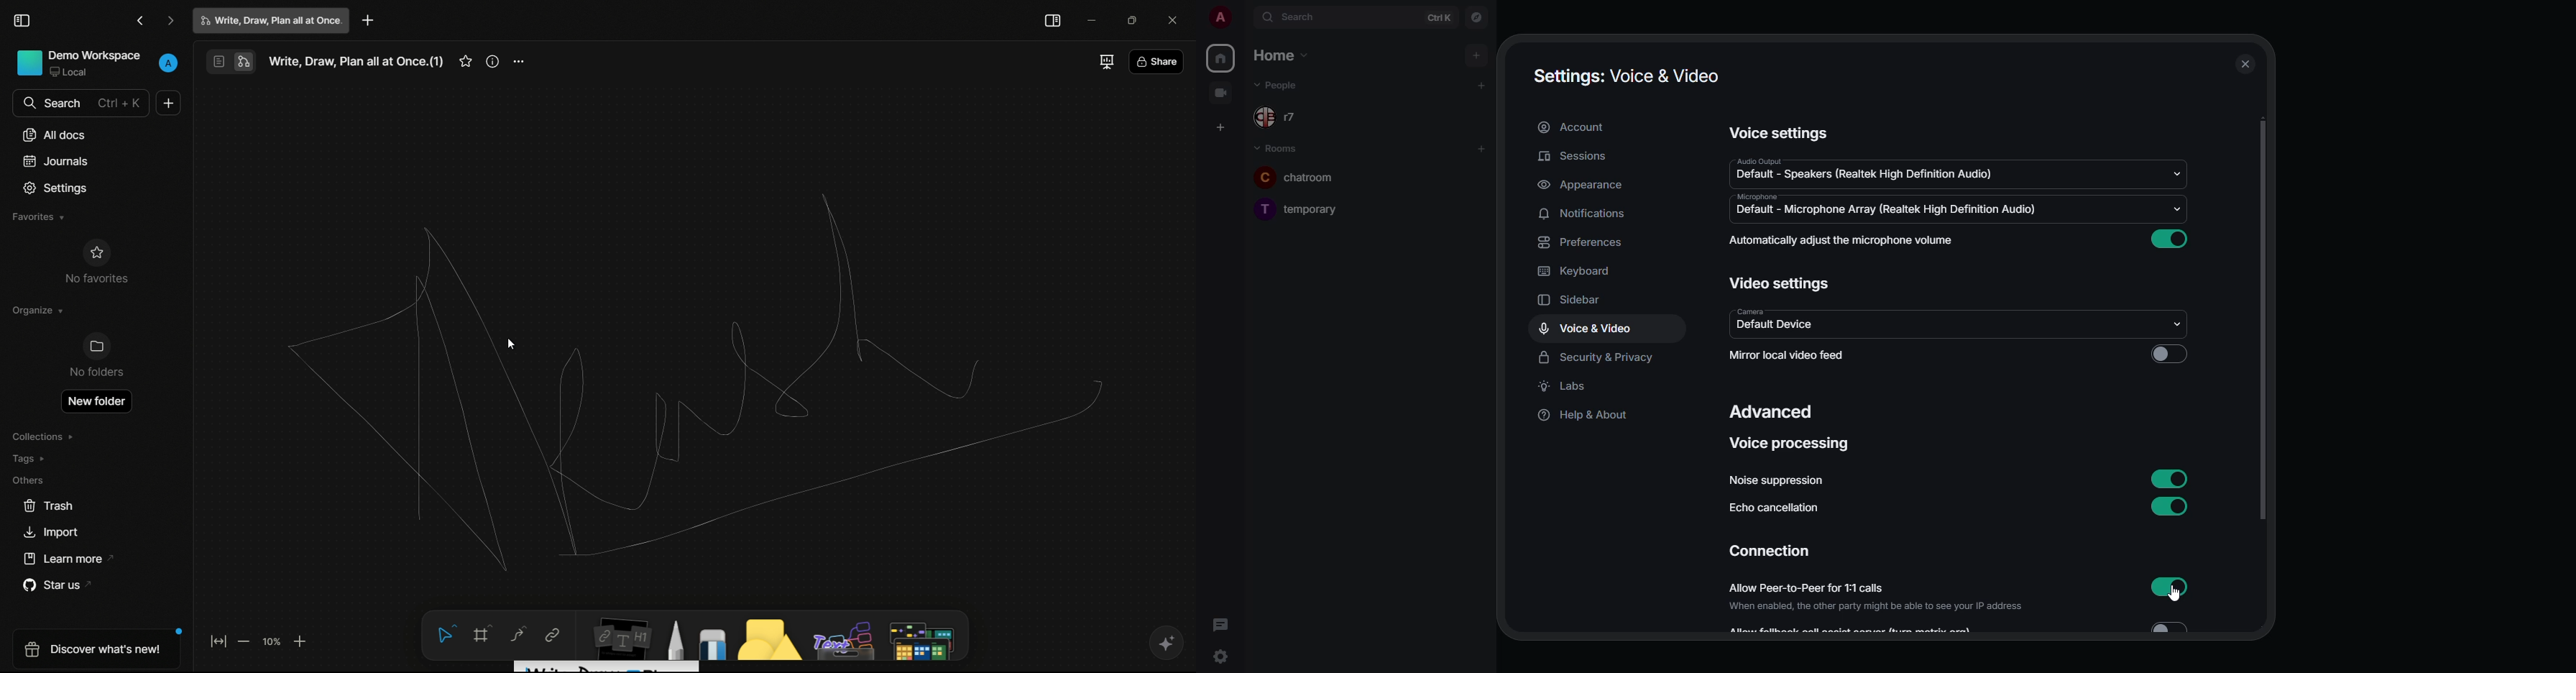 The width and height of the screenshot is (2576, 700). Describe the element at coordinates (173, 22) in the screenshot. I see `go forward` at that location.